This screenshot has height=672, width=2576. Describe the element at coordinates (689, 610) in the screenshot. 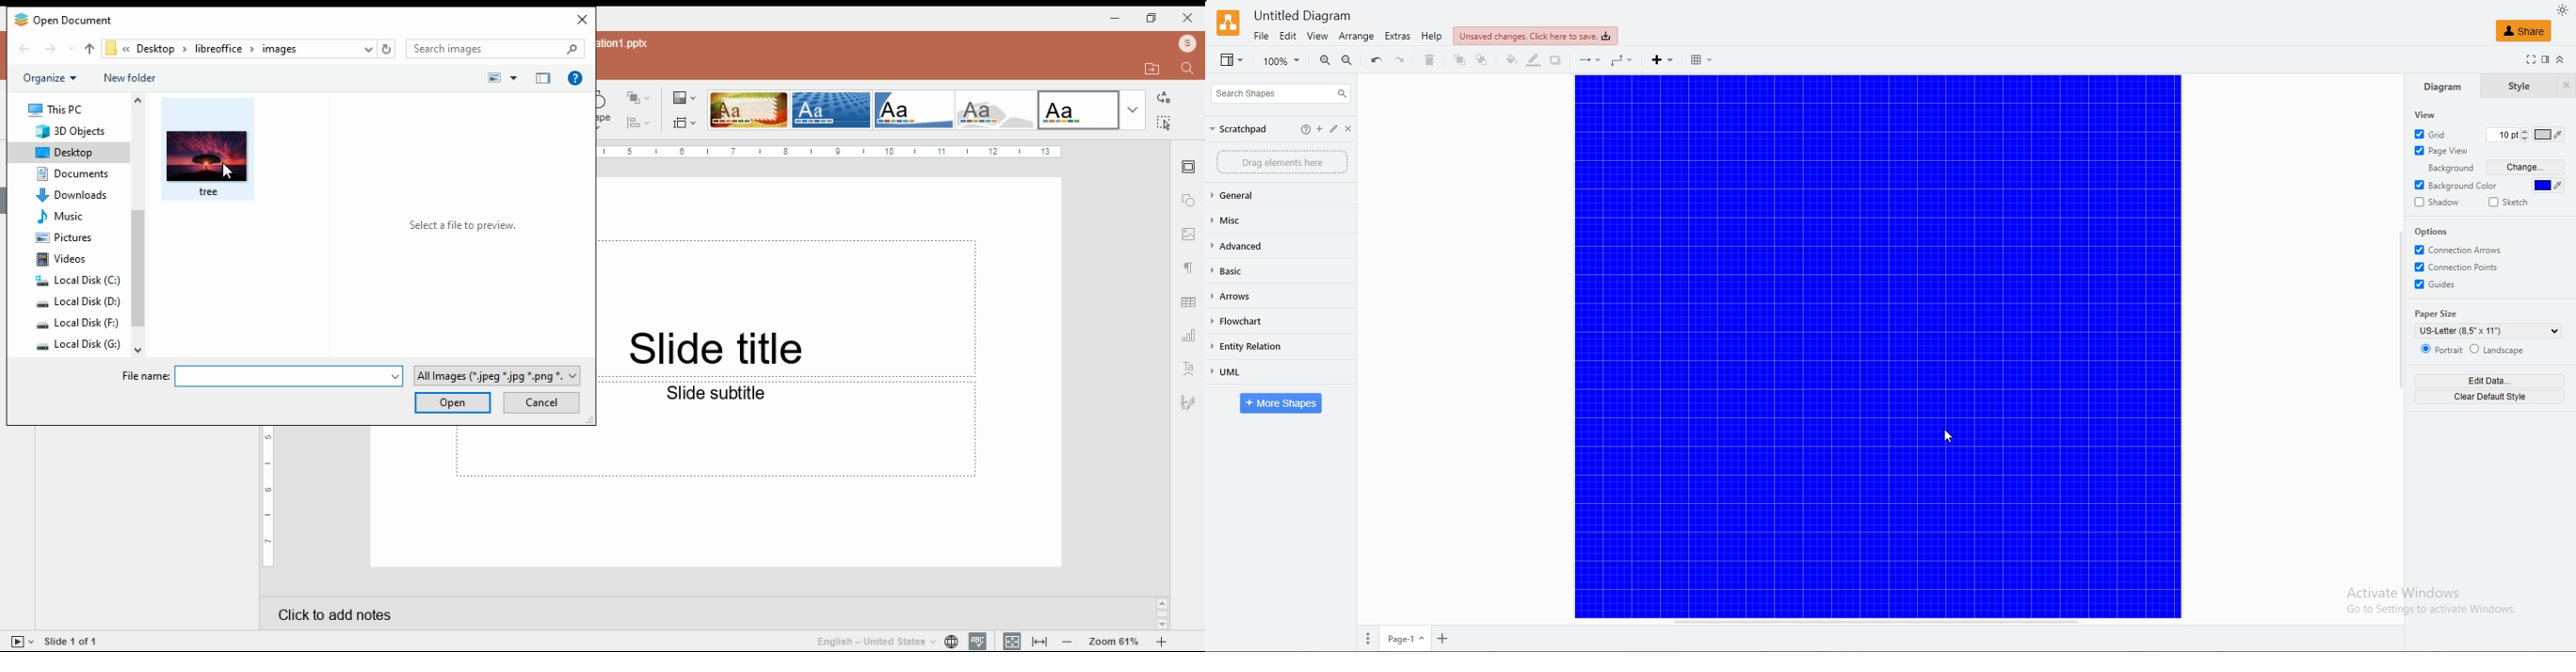

I see `click to add notes` at that location.